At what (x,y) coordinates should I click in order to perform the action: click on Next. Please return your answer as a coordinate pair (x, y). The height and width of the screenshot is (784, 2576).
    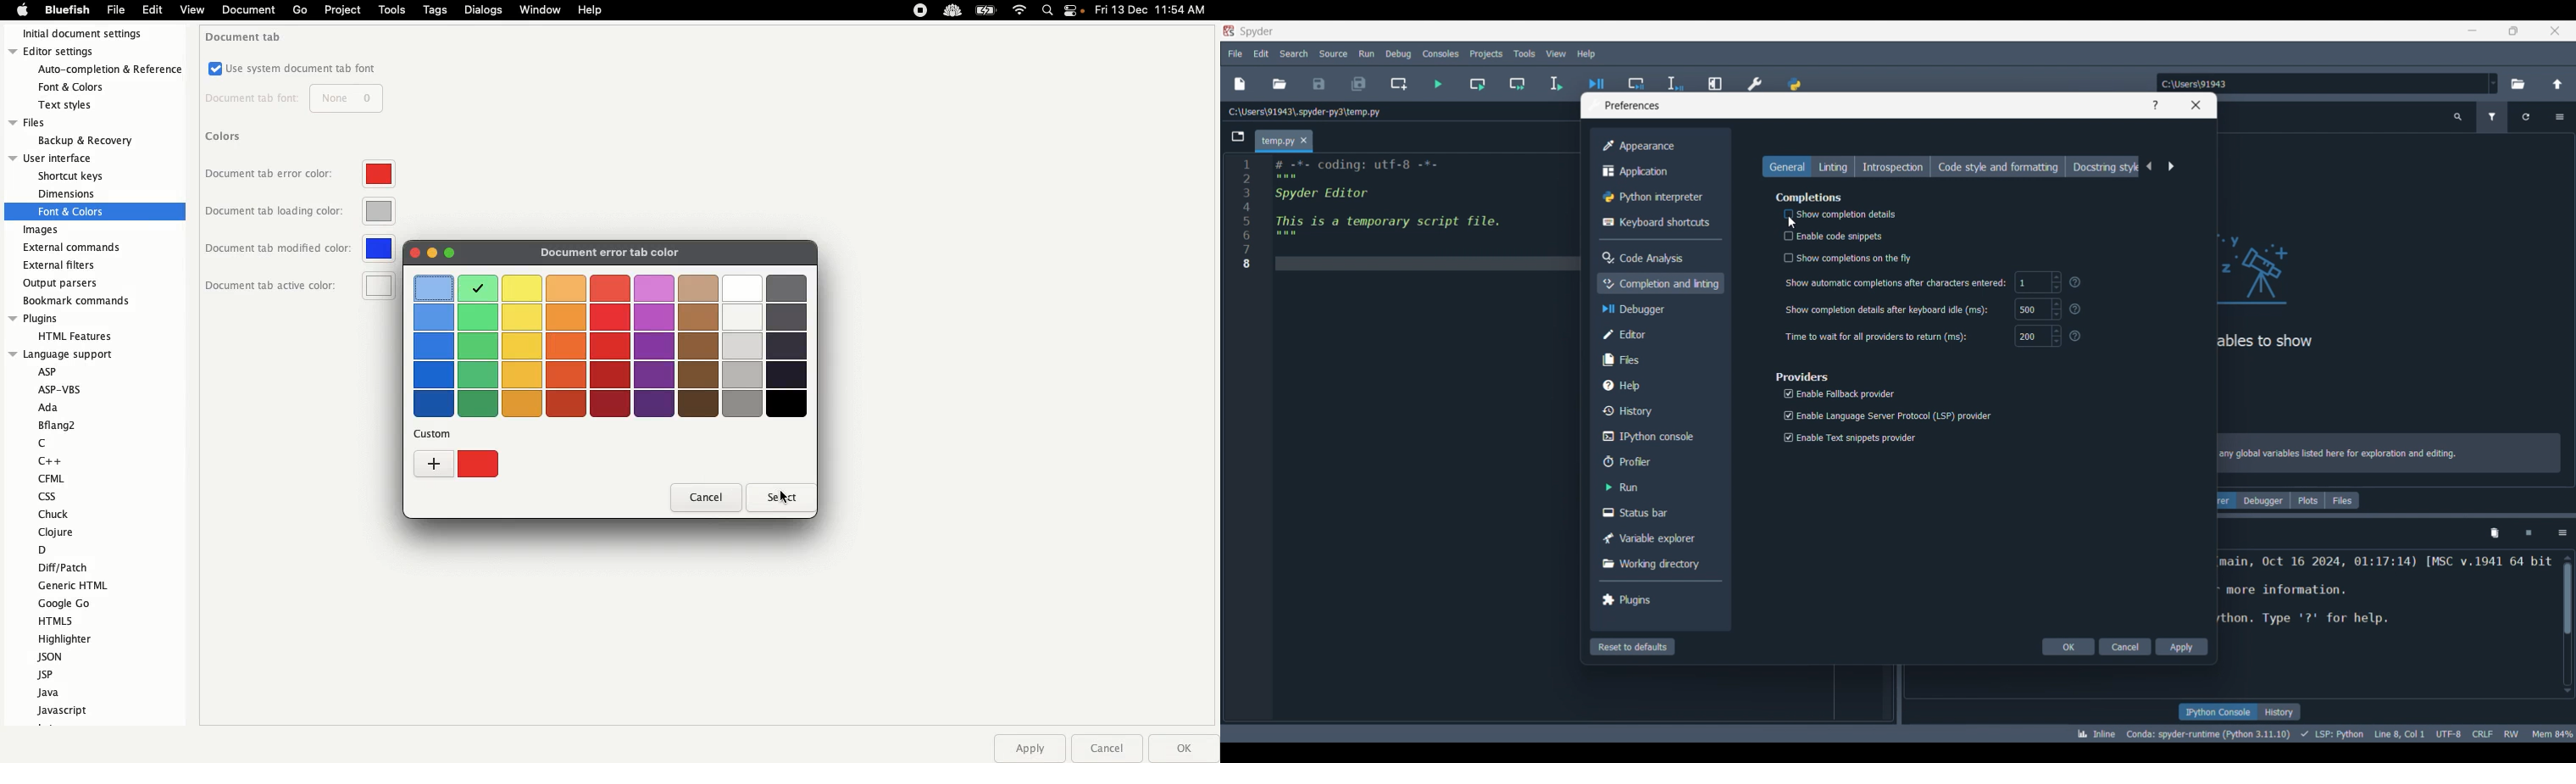
    Looking at the image, I should click on (2171, 167).